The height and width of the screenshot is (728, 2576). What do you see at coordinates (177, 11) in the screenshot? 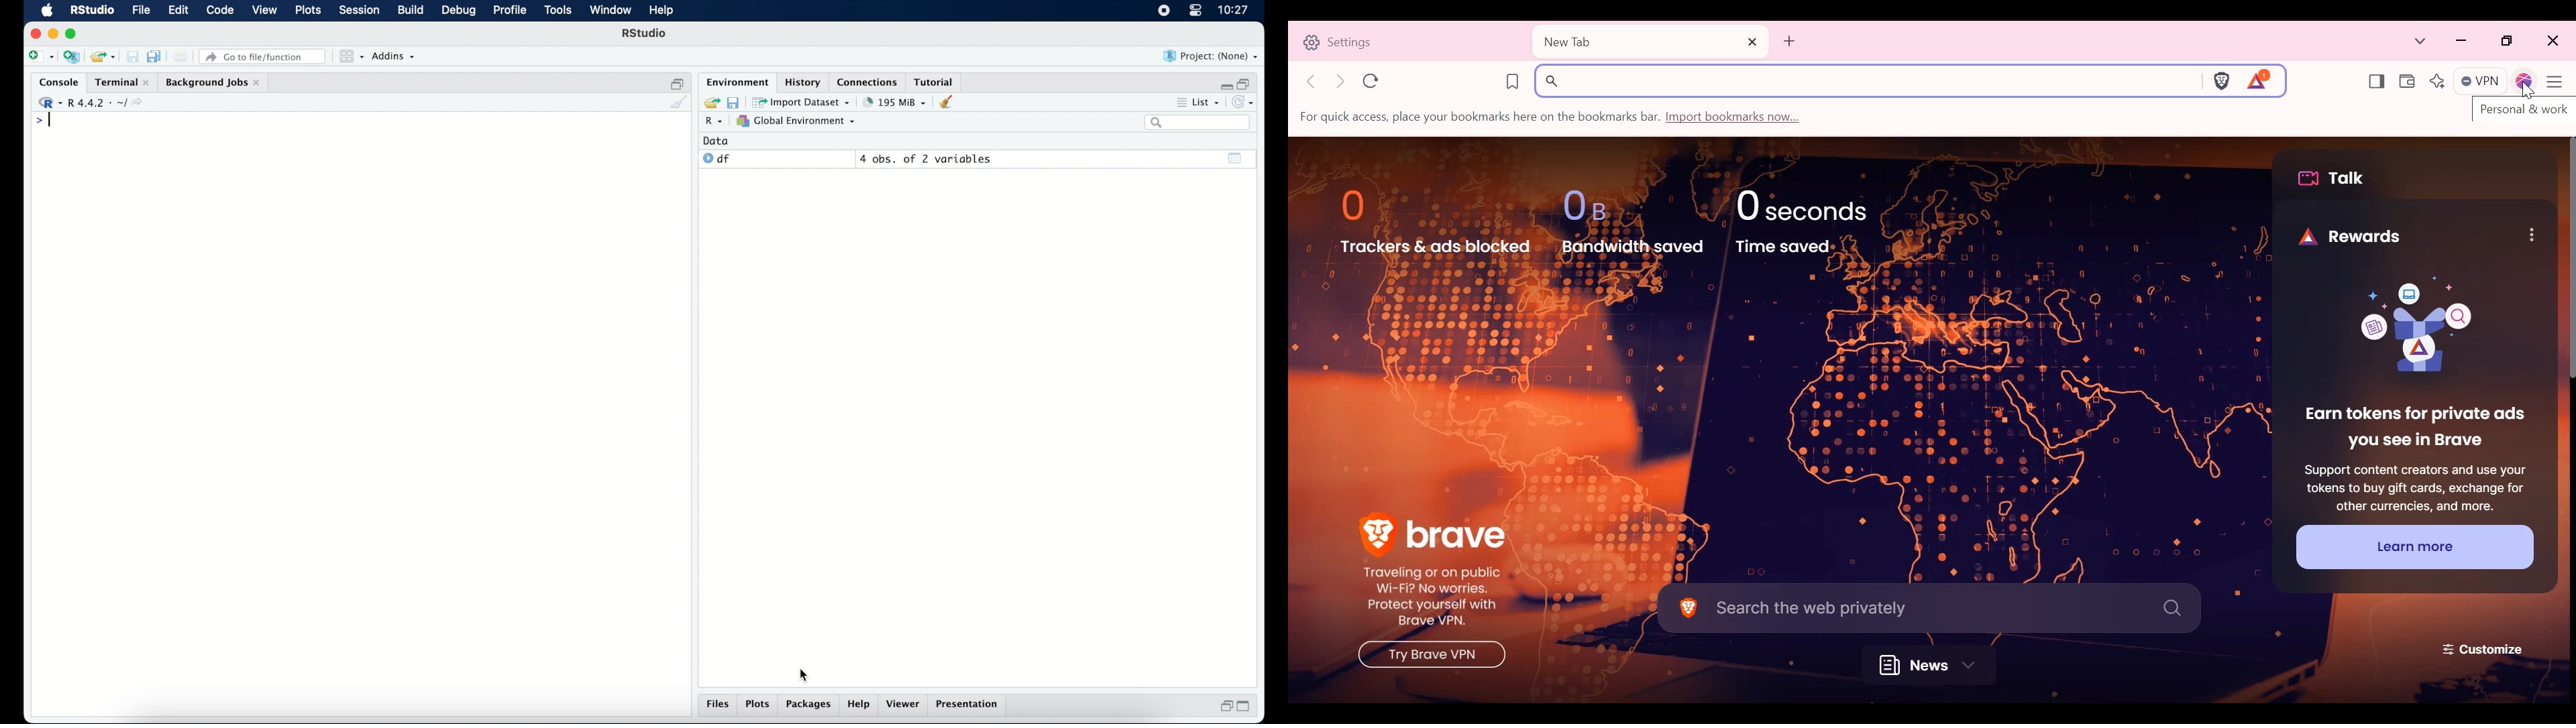
I see `edit` at bounding box center [177, 11].